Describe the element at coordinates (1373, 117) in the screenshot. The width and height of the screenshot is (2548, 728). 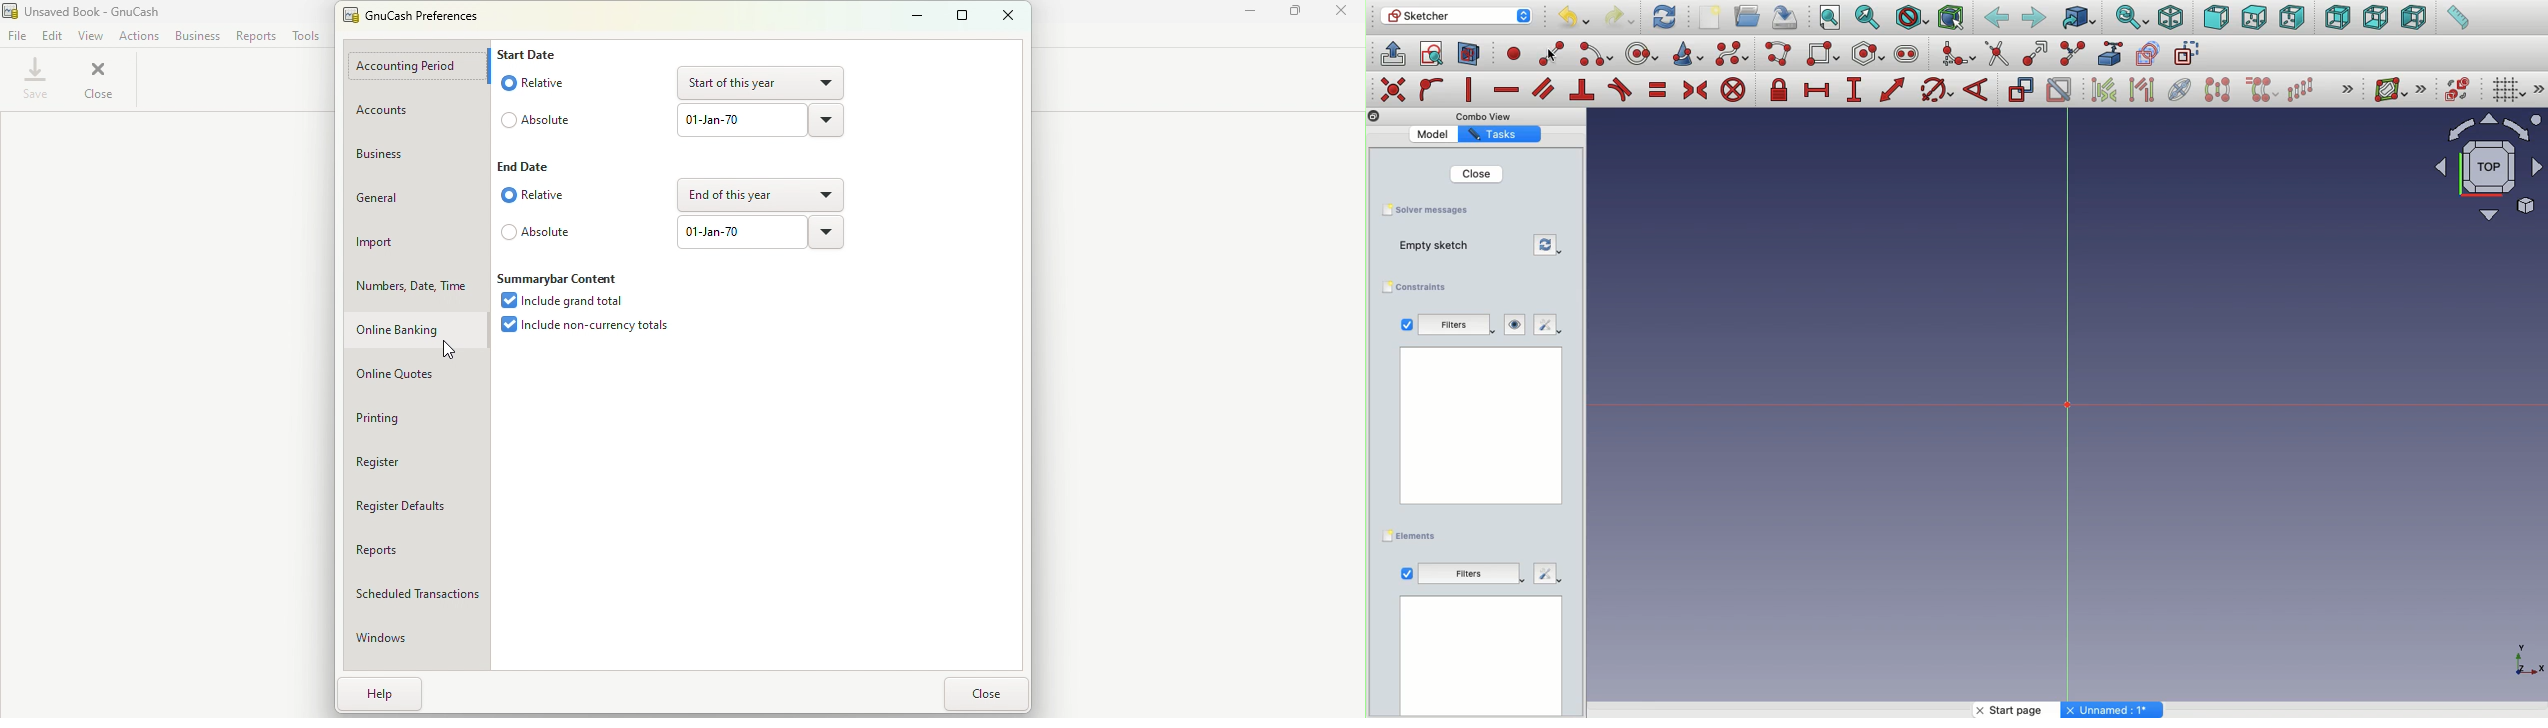
I see `` at that location.